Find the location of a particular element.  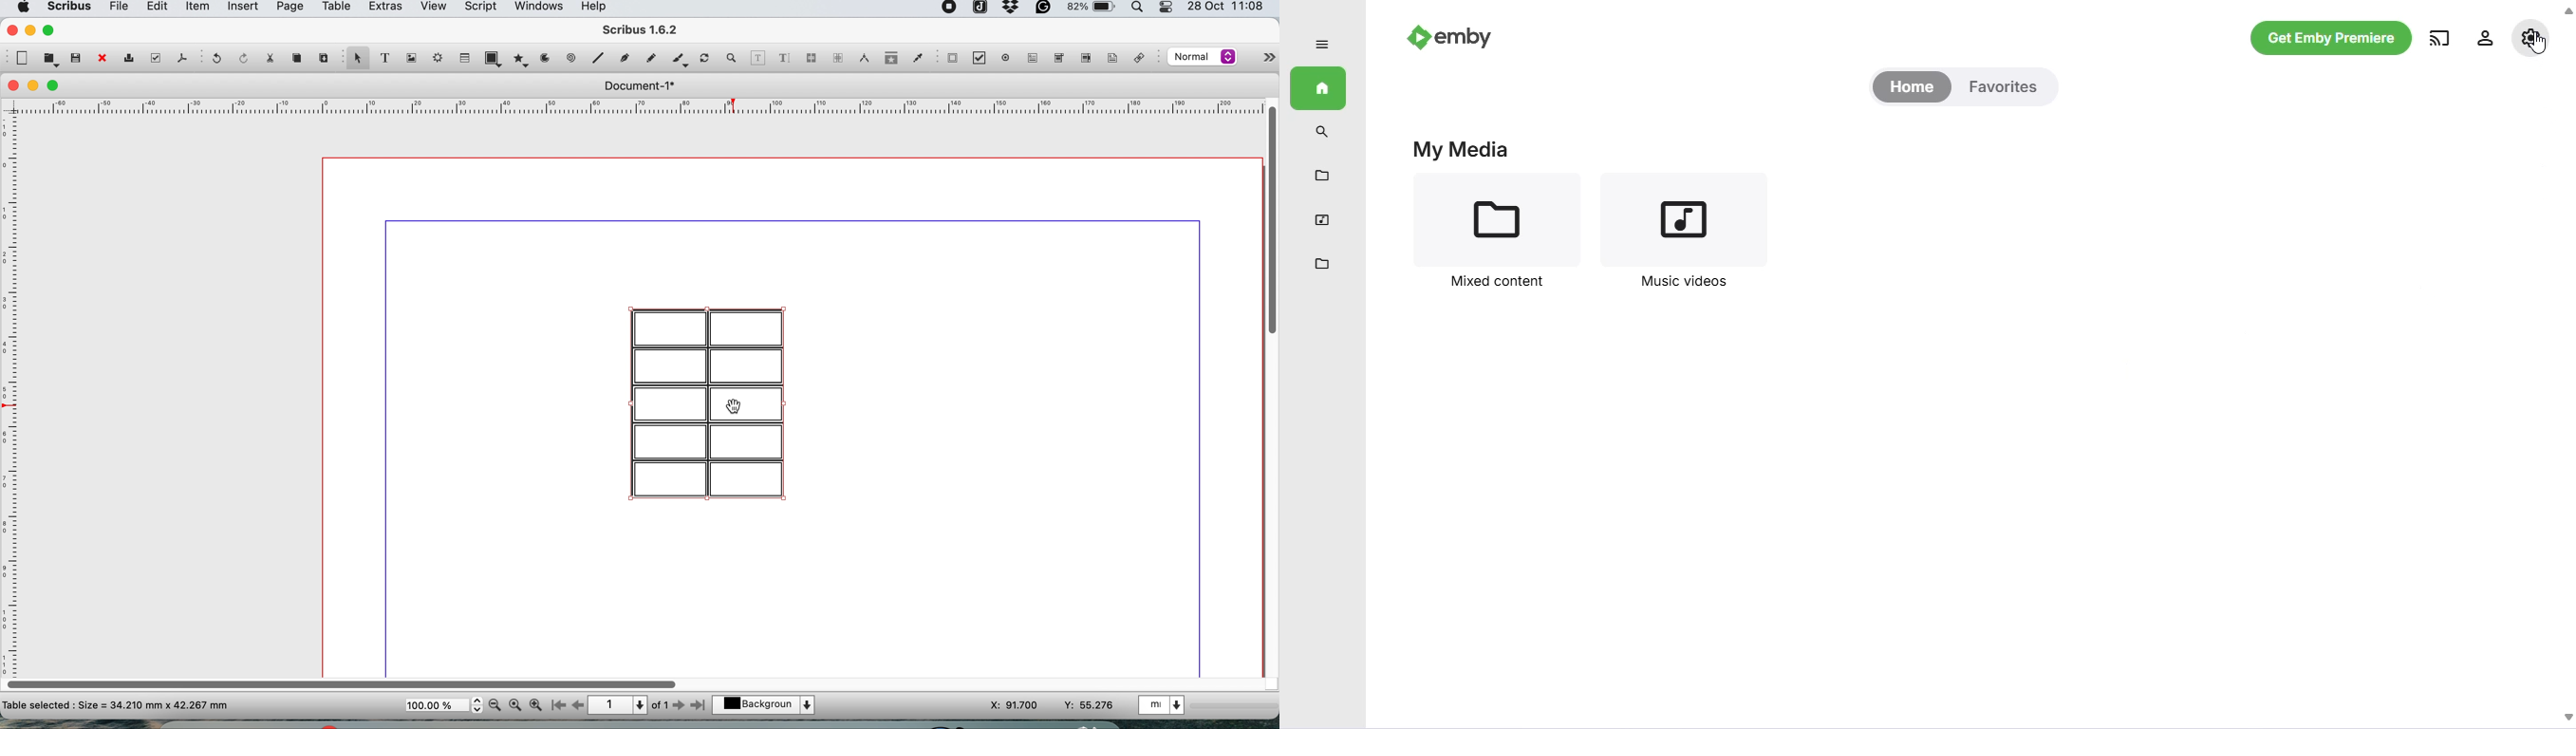

text annotation is located at coordinates (1111, 58).